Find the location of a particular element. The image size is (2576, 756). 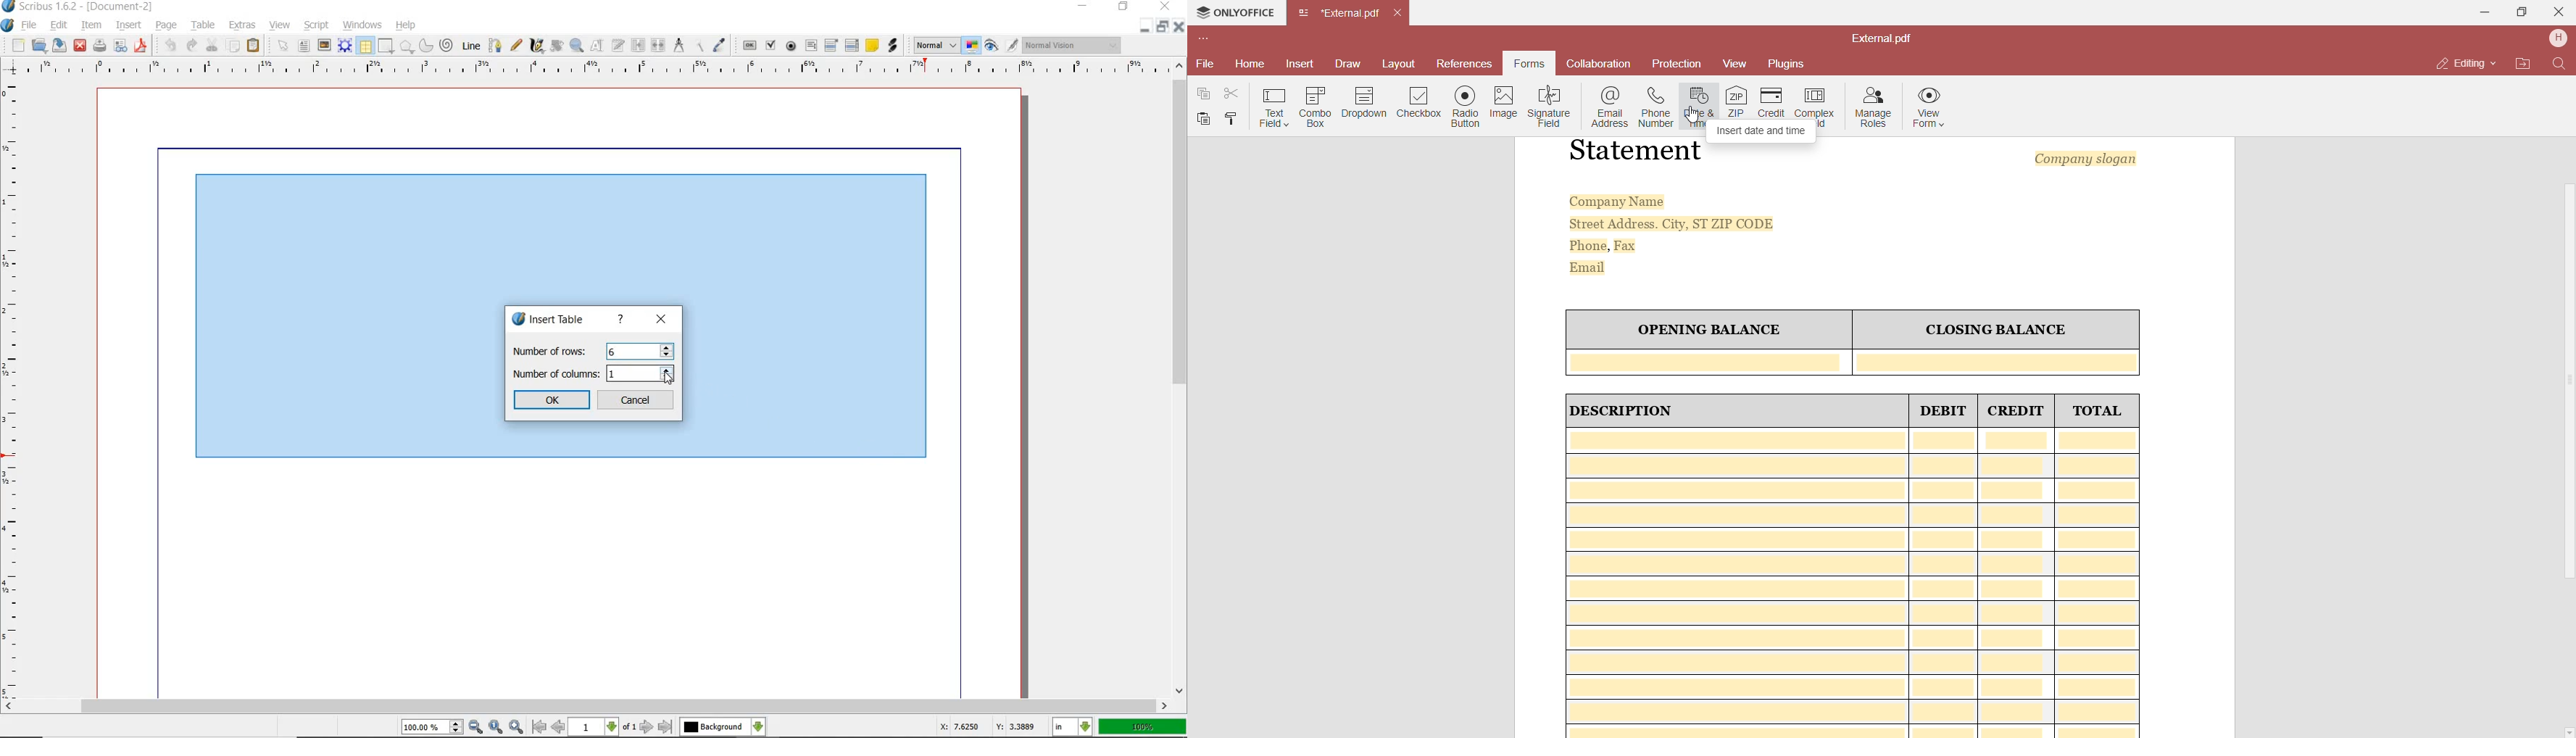

freehand line is located at coordinates (517, 46).